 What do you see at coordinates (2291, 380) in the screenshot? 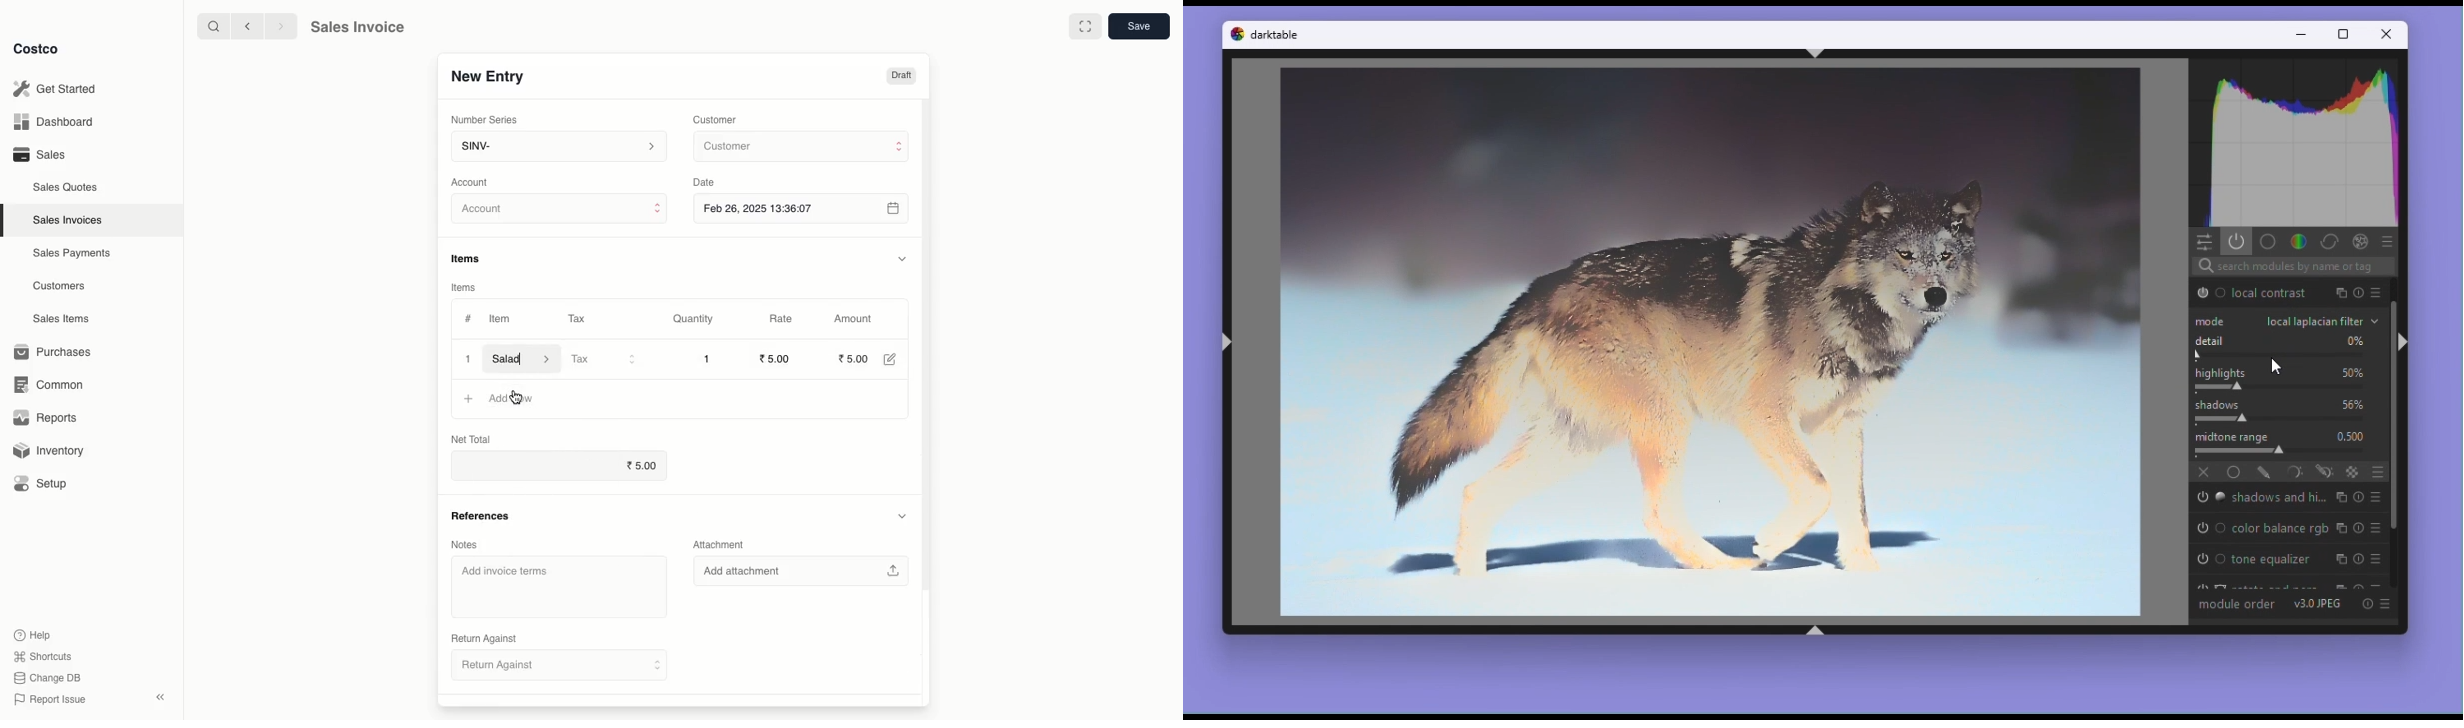
I see `Highlights` at bounding box center [2291, 380].